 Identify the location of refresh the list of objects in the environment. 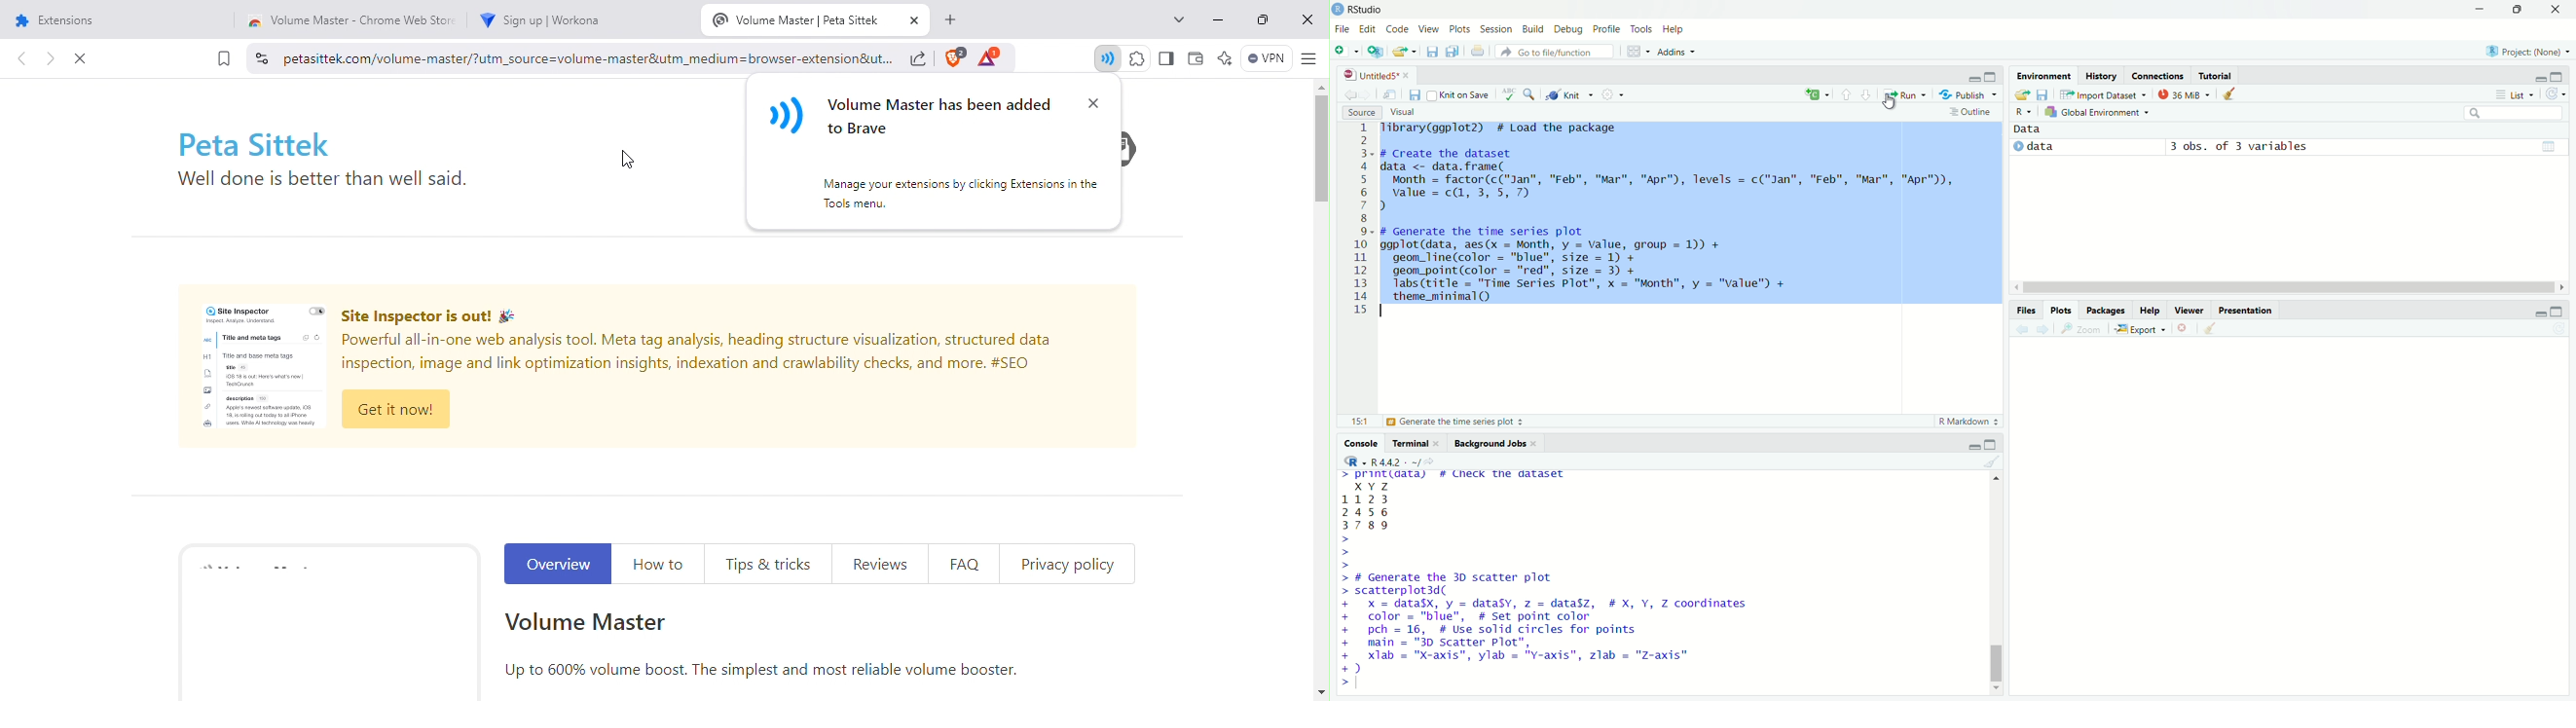
(2560, 95).